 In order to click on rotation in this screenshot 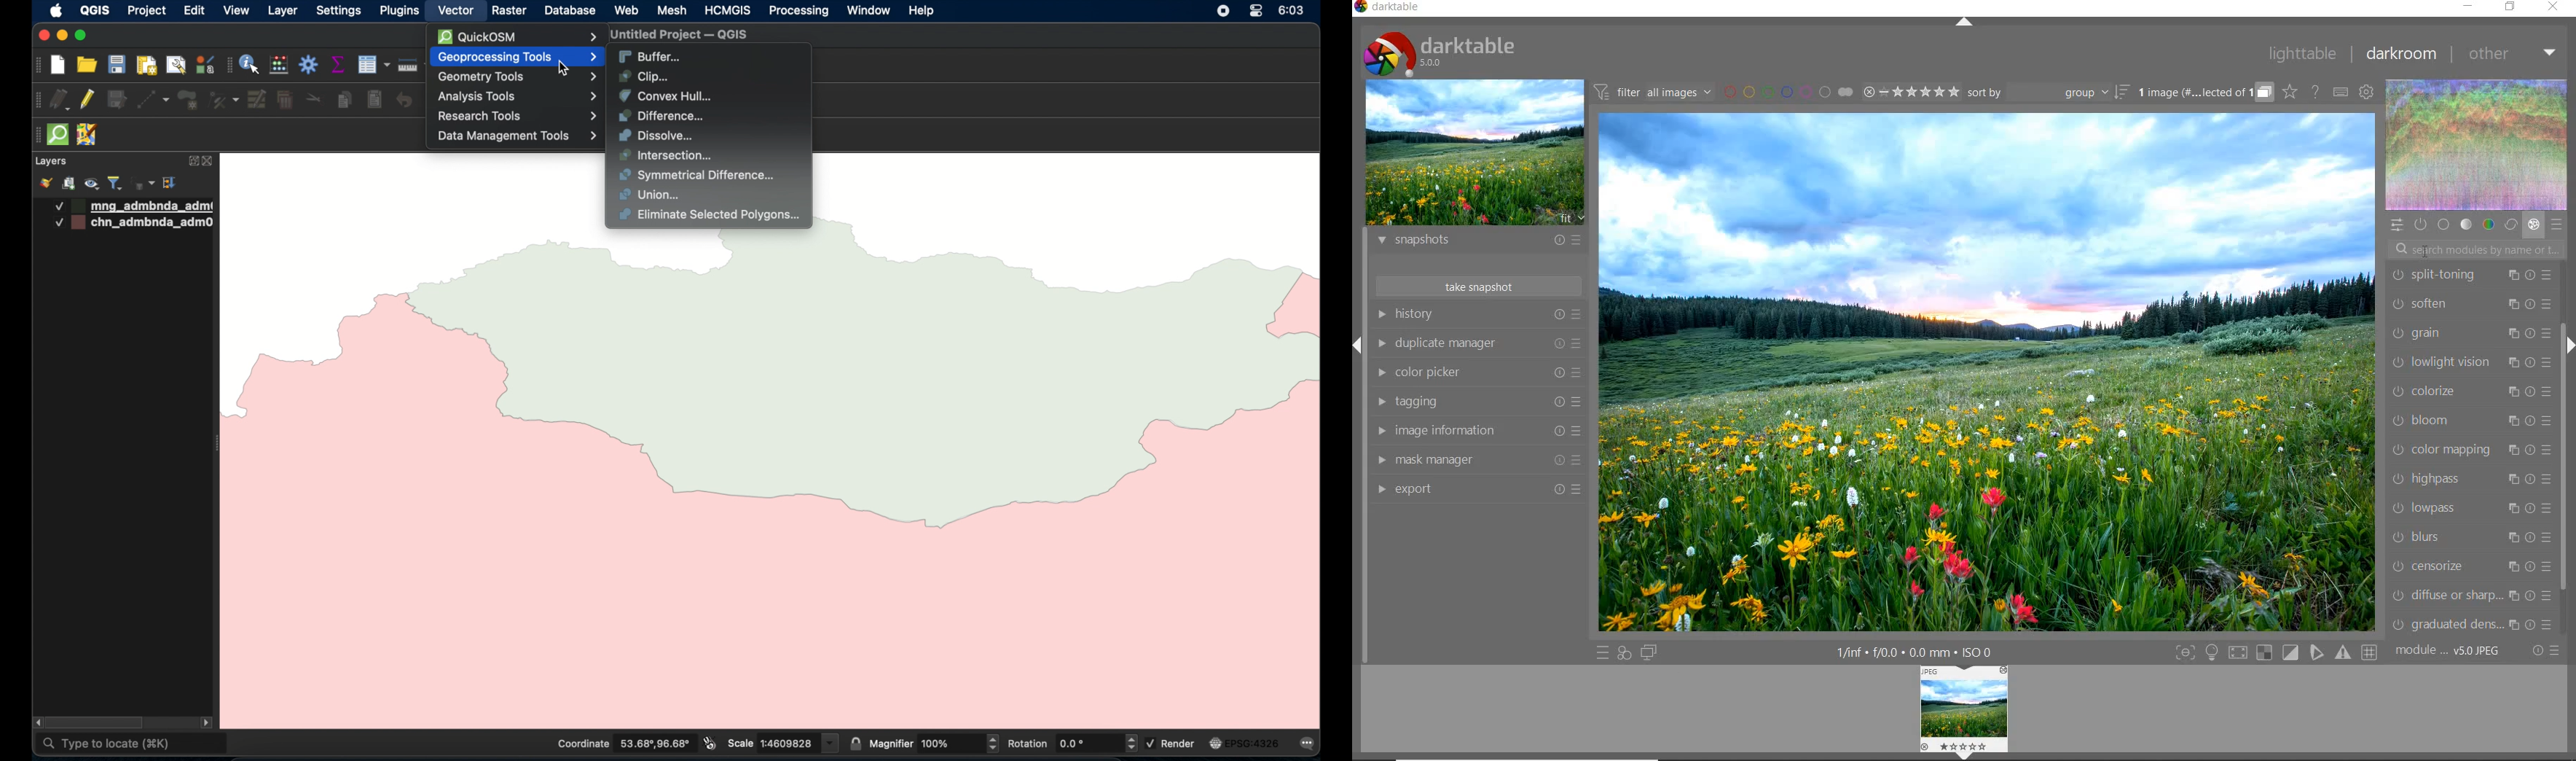, I will do `click(1071, 743)`.